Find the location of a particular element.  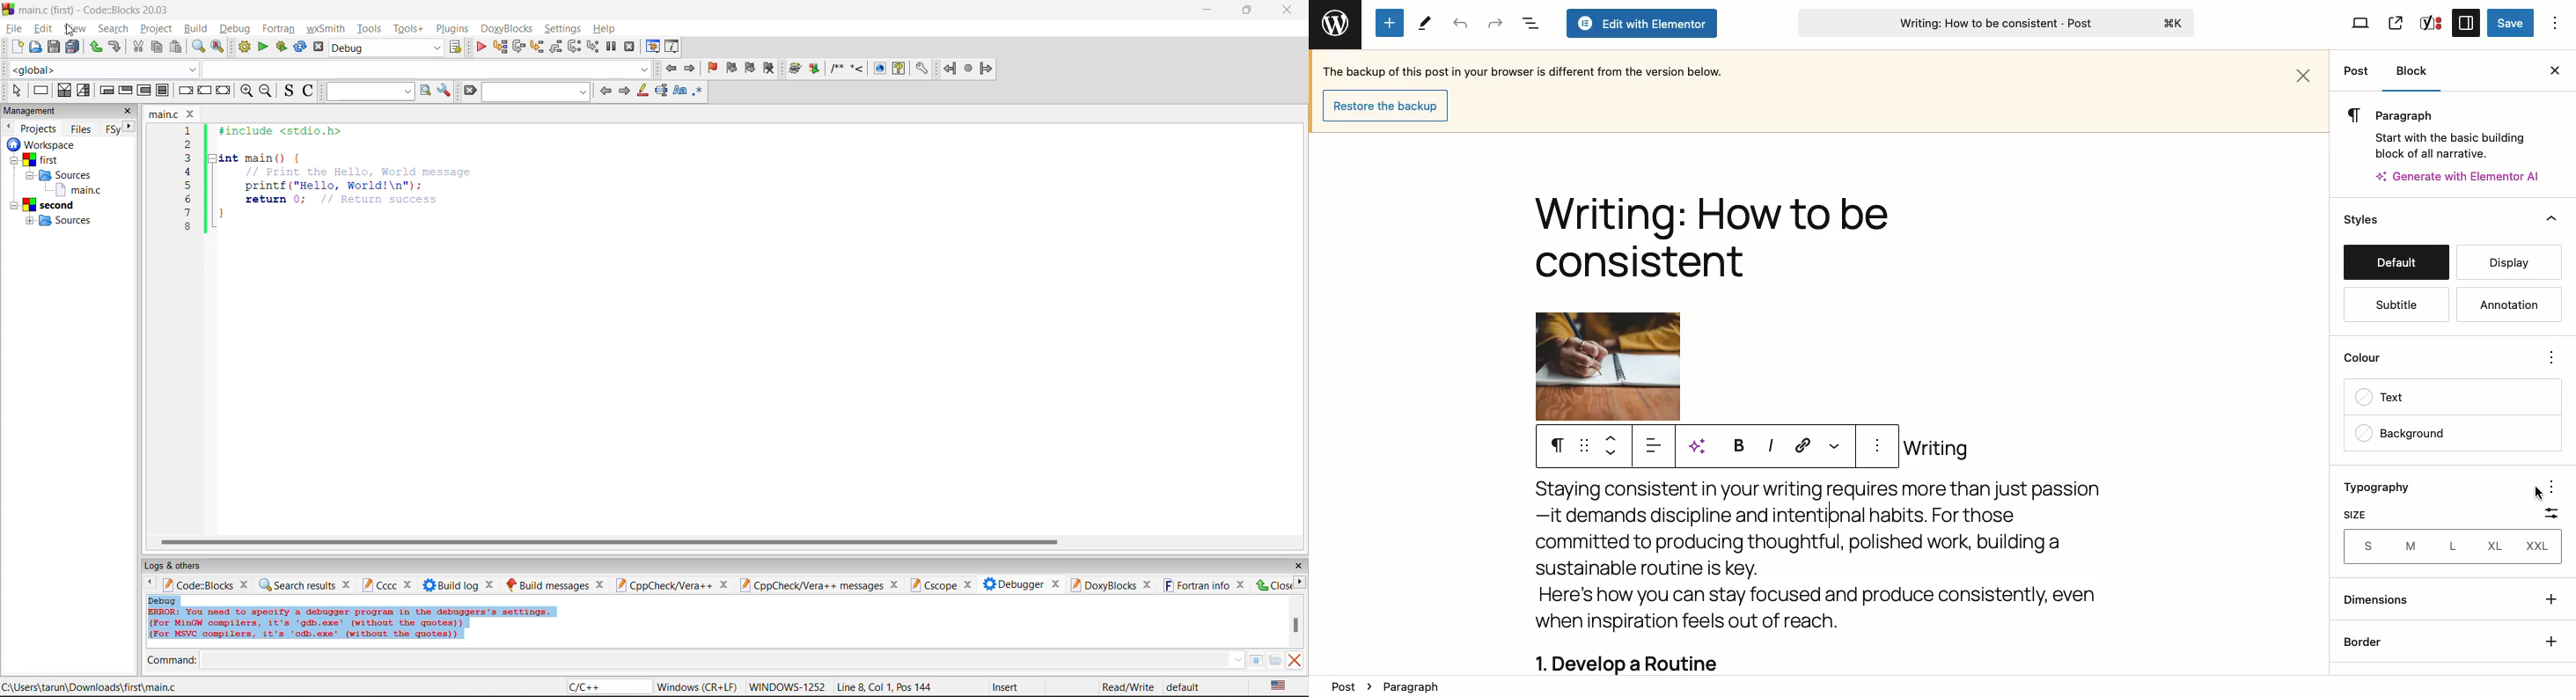

Background is located at coordinates (2451, 433).